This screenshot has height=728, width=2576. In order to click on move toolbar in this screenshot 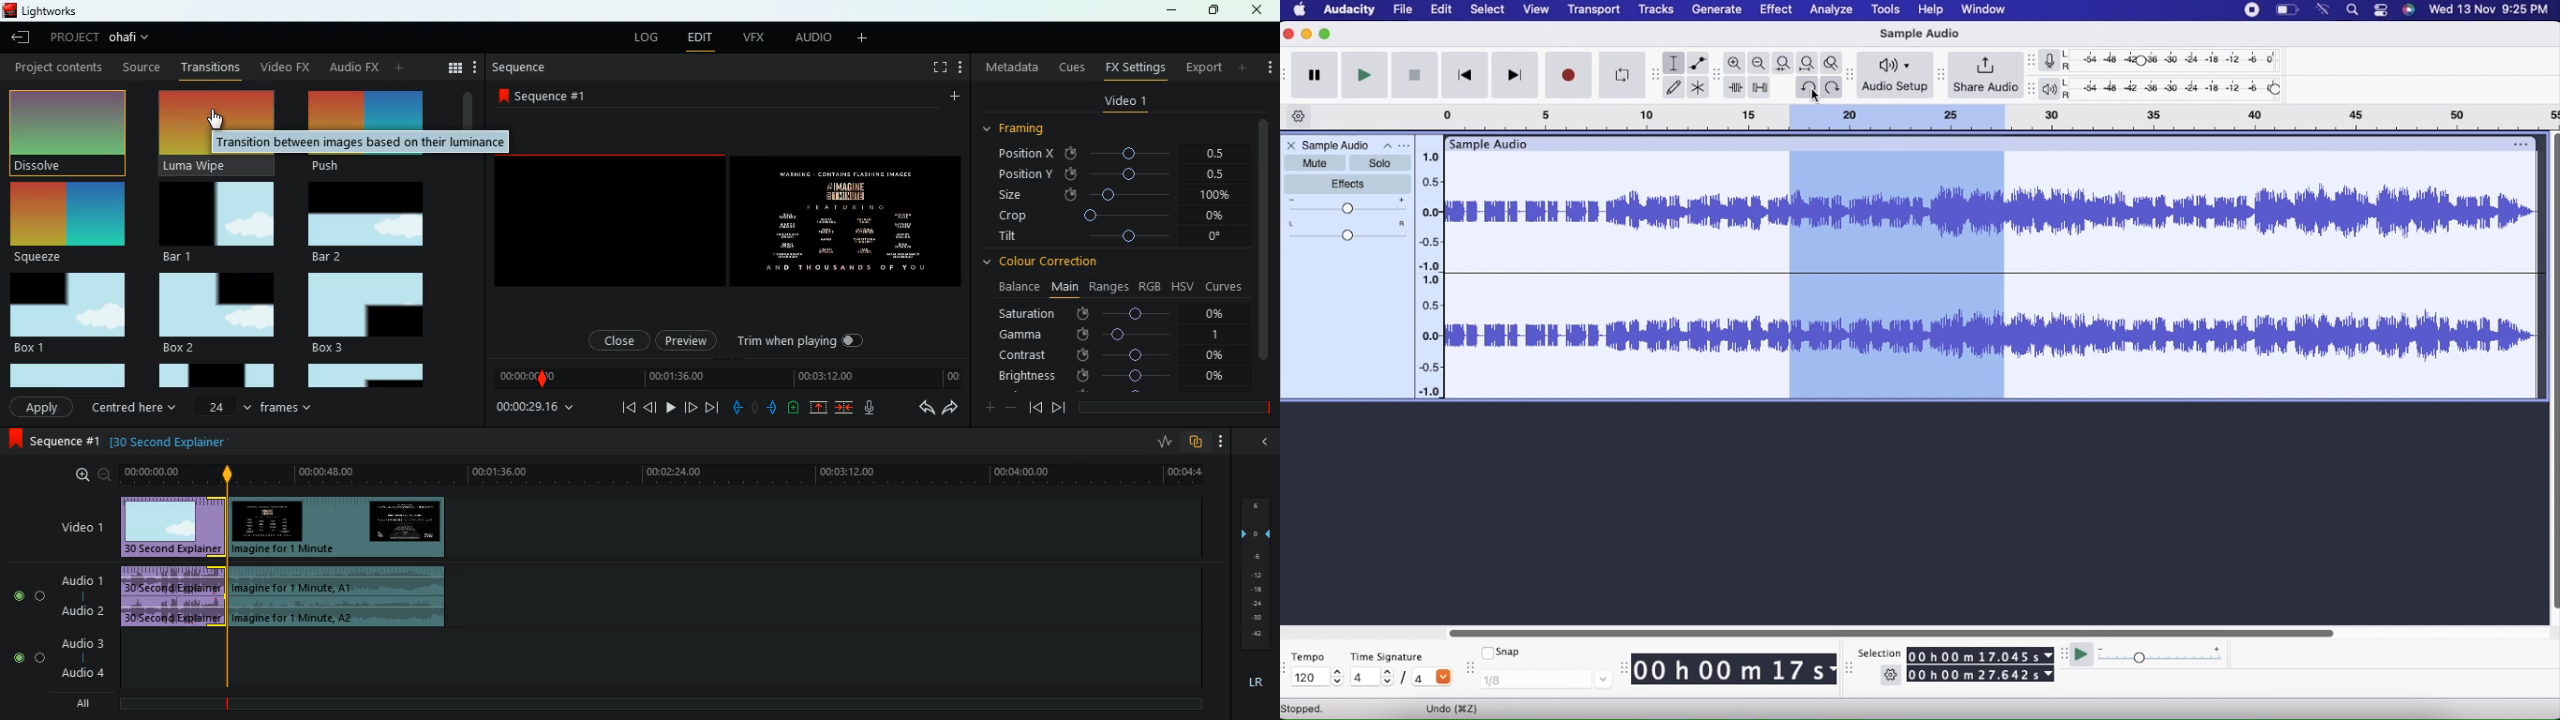, I will do `click(1944, 73)`.